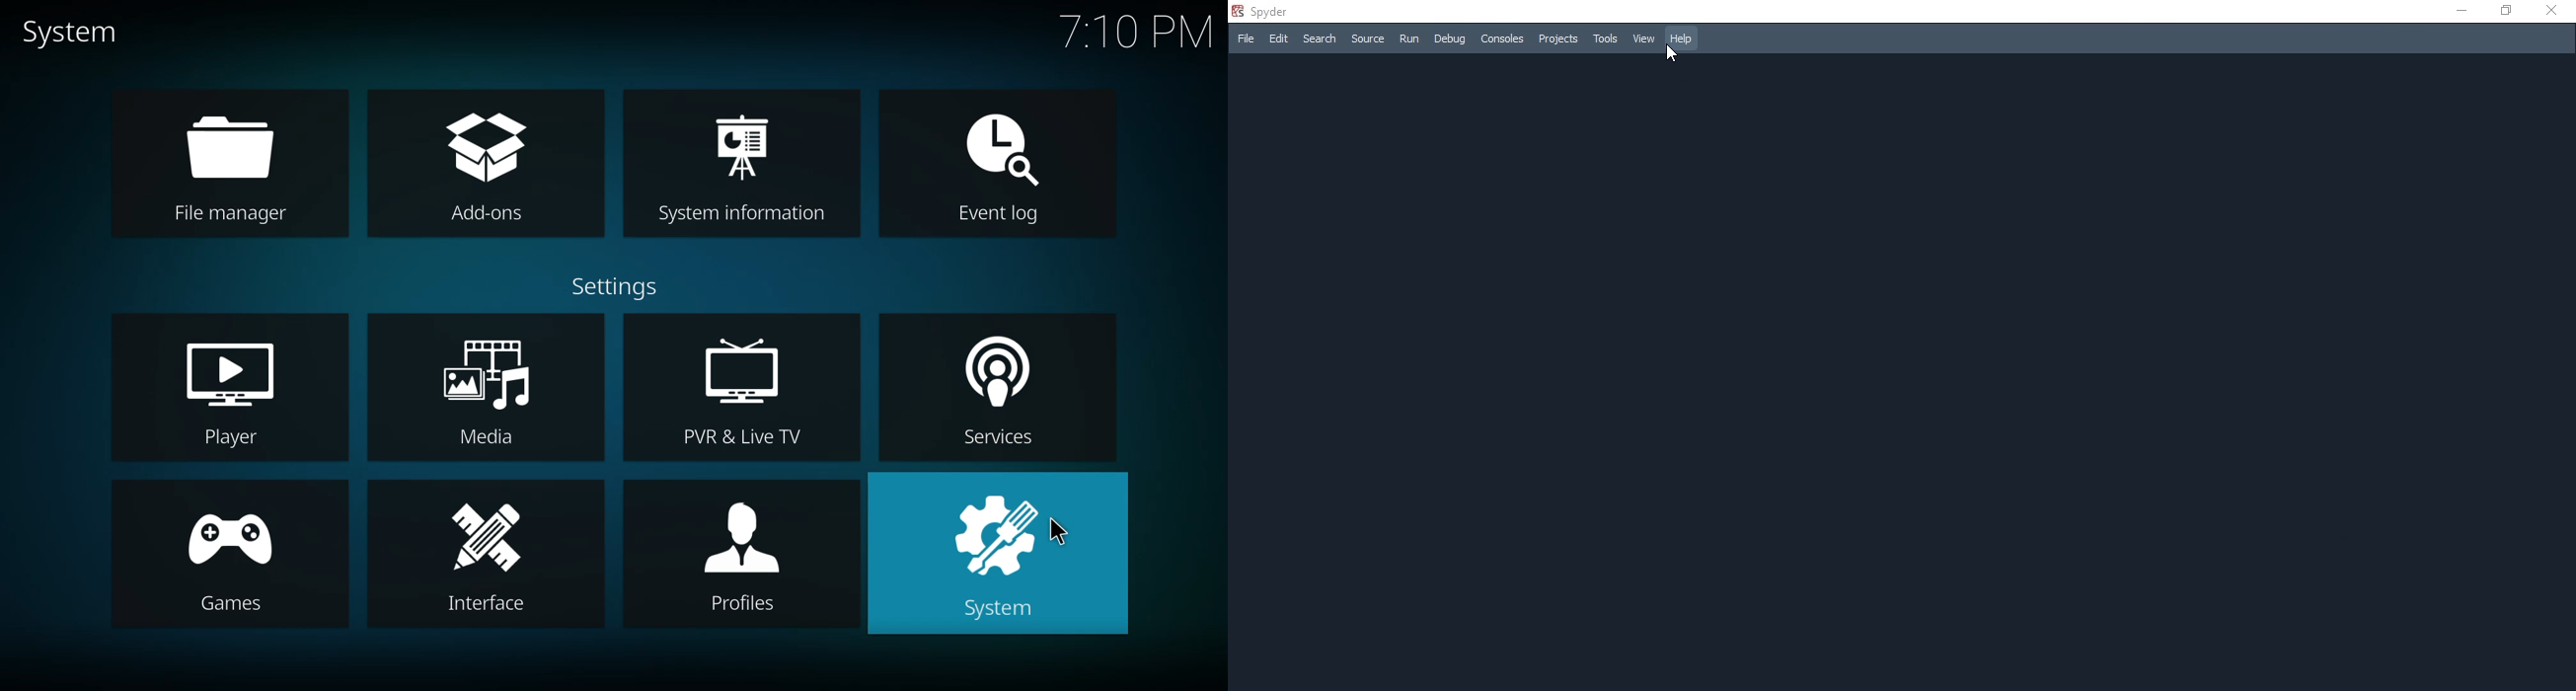 This screenshot has height=700, width=2576. Describe the element at coordinates (1410, 38) in the screenshot. I see `Run` at that location.